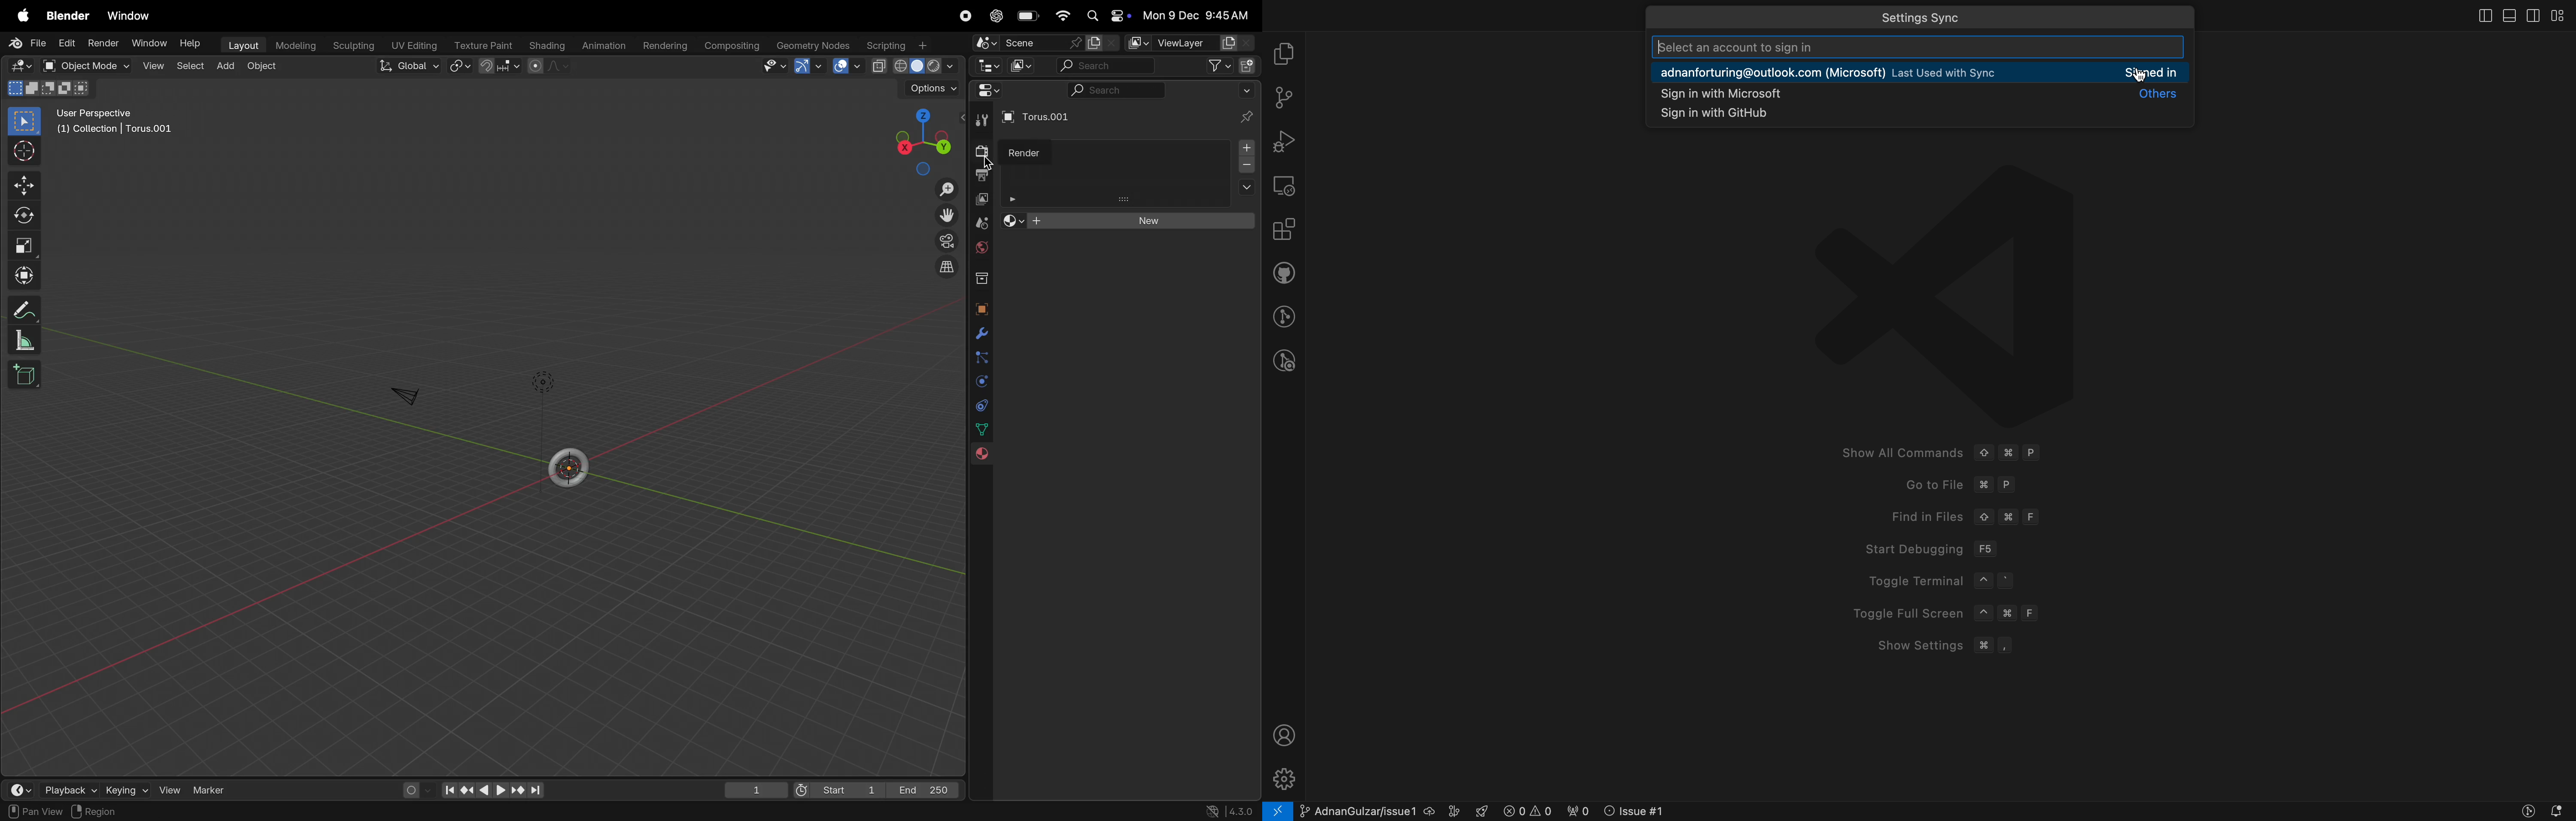 Image resolution: width=2576 pixels, height=840 pixels. I want to click on Rotate, so click(27, 216).